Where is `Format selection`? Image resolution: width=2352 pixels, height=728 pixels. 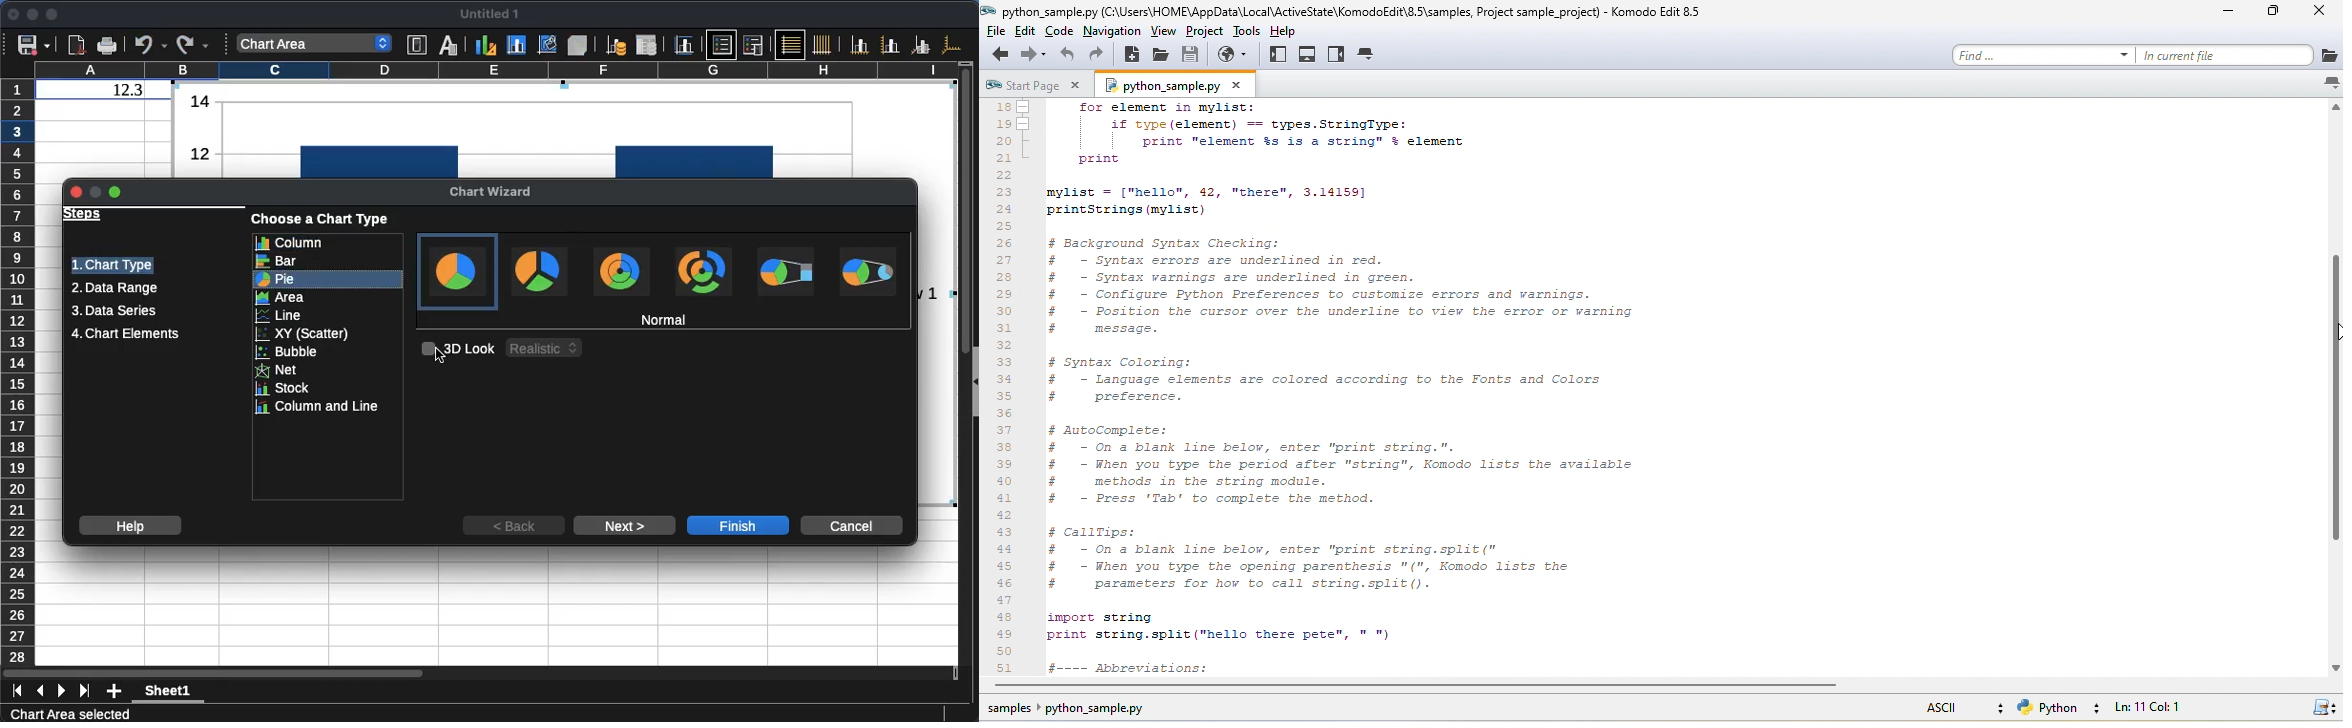
Format selection is located at coordinates (417, 45).